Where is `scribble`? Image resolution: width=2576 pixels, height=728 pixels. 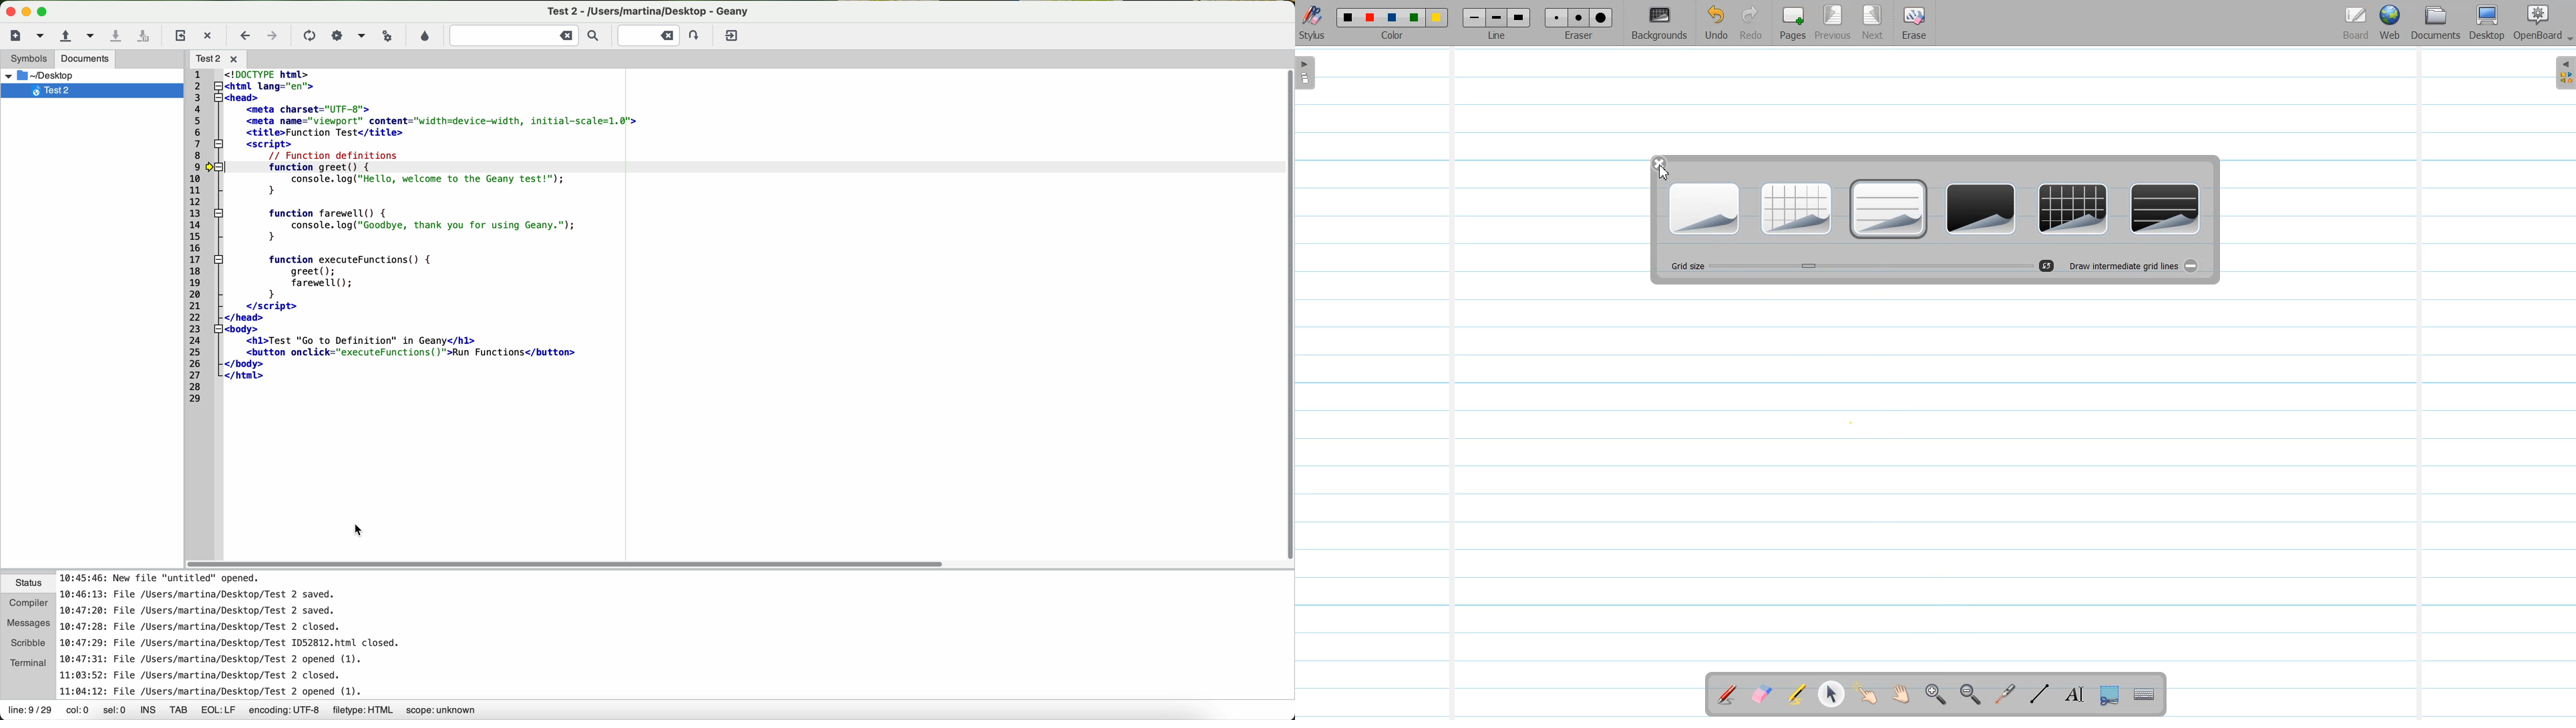
scribble is located at coordinates (27, 643).